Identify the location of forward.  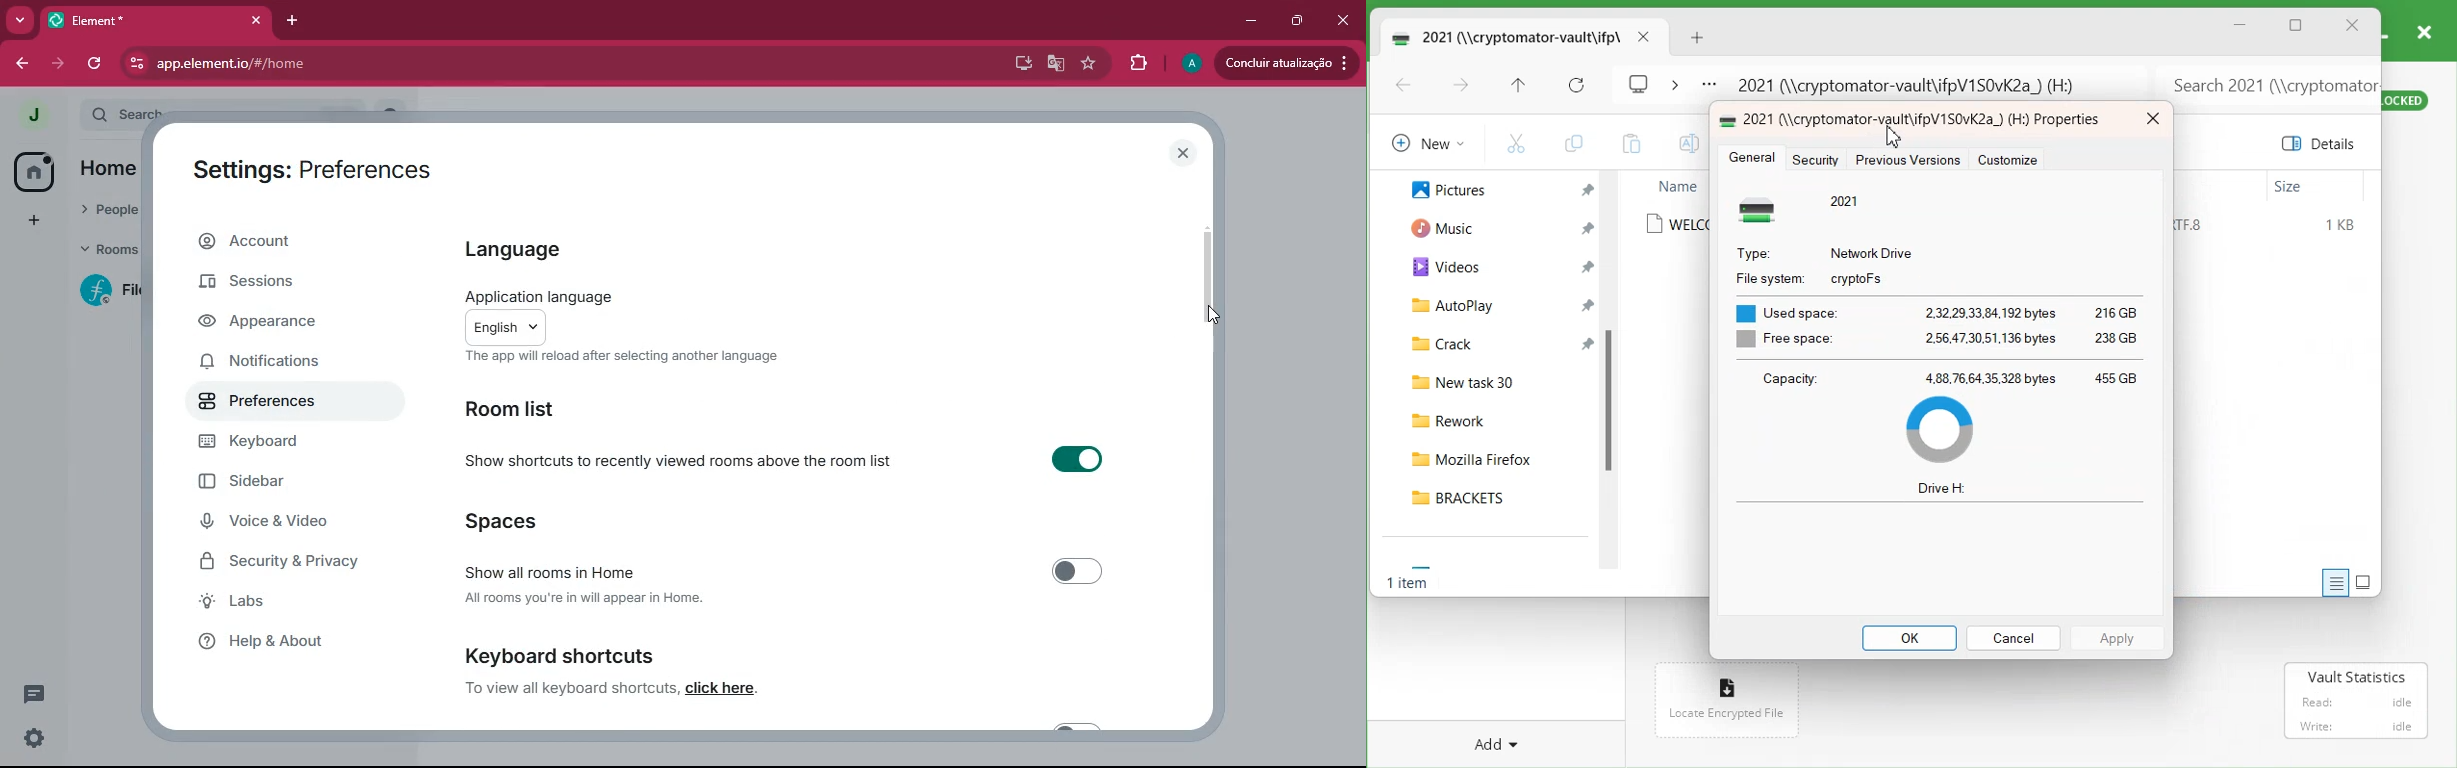
(62, 63).